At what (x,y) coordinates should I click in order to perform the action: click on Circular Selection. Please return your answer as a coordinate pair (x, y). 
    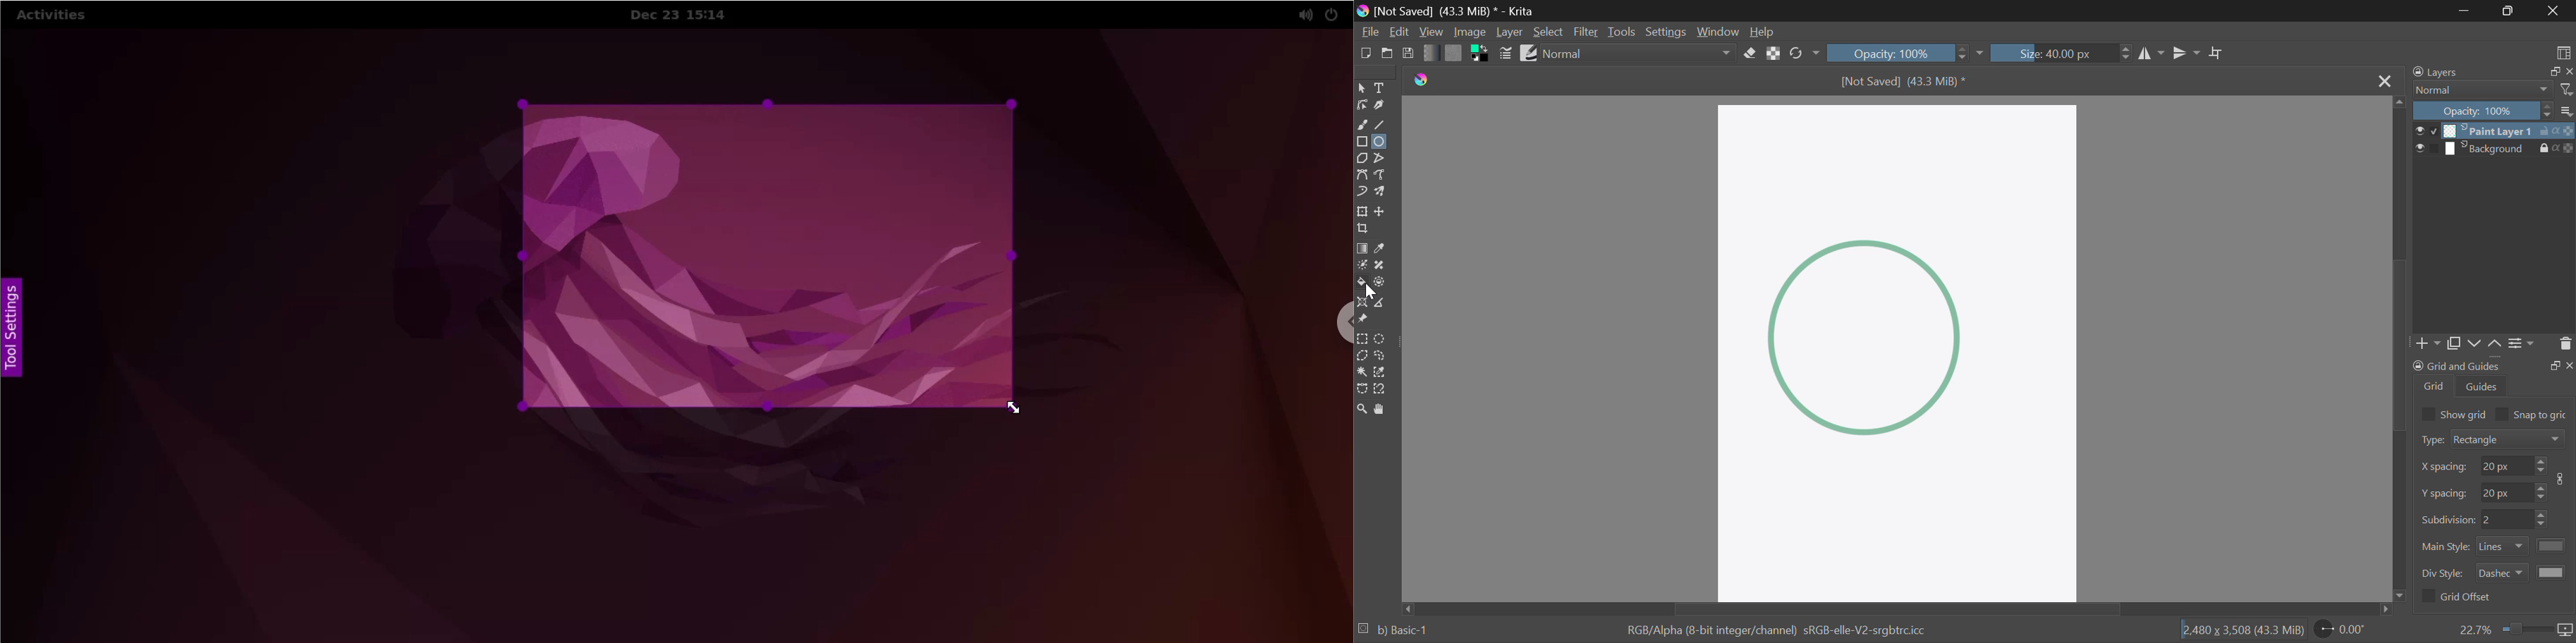
    Looking at the image, I should click on (1381, 338).